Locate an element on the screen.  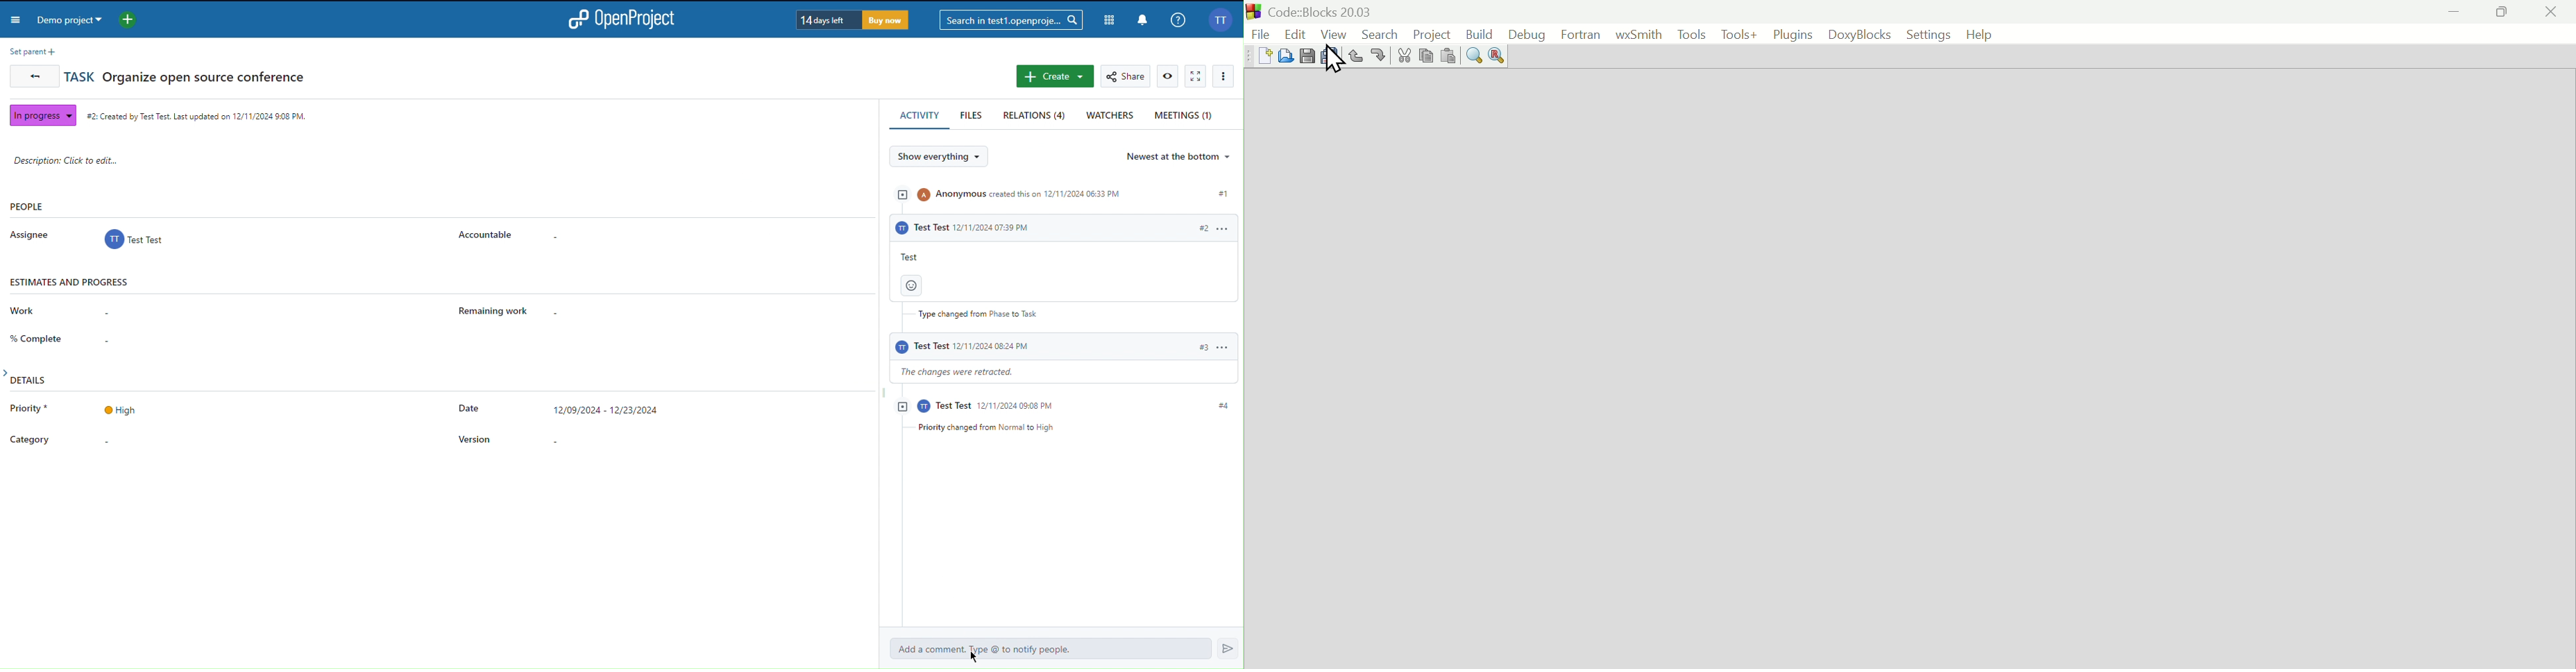
Paste is located at coordinates (1448, 54).